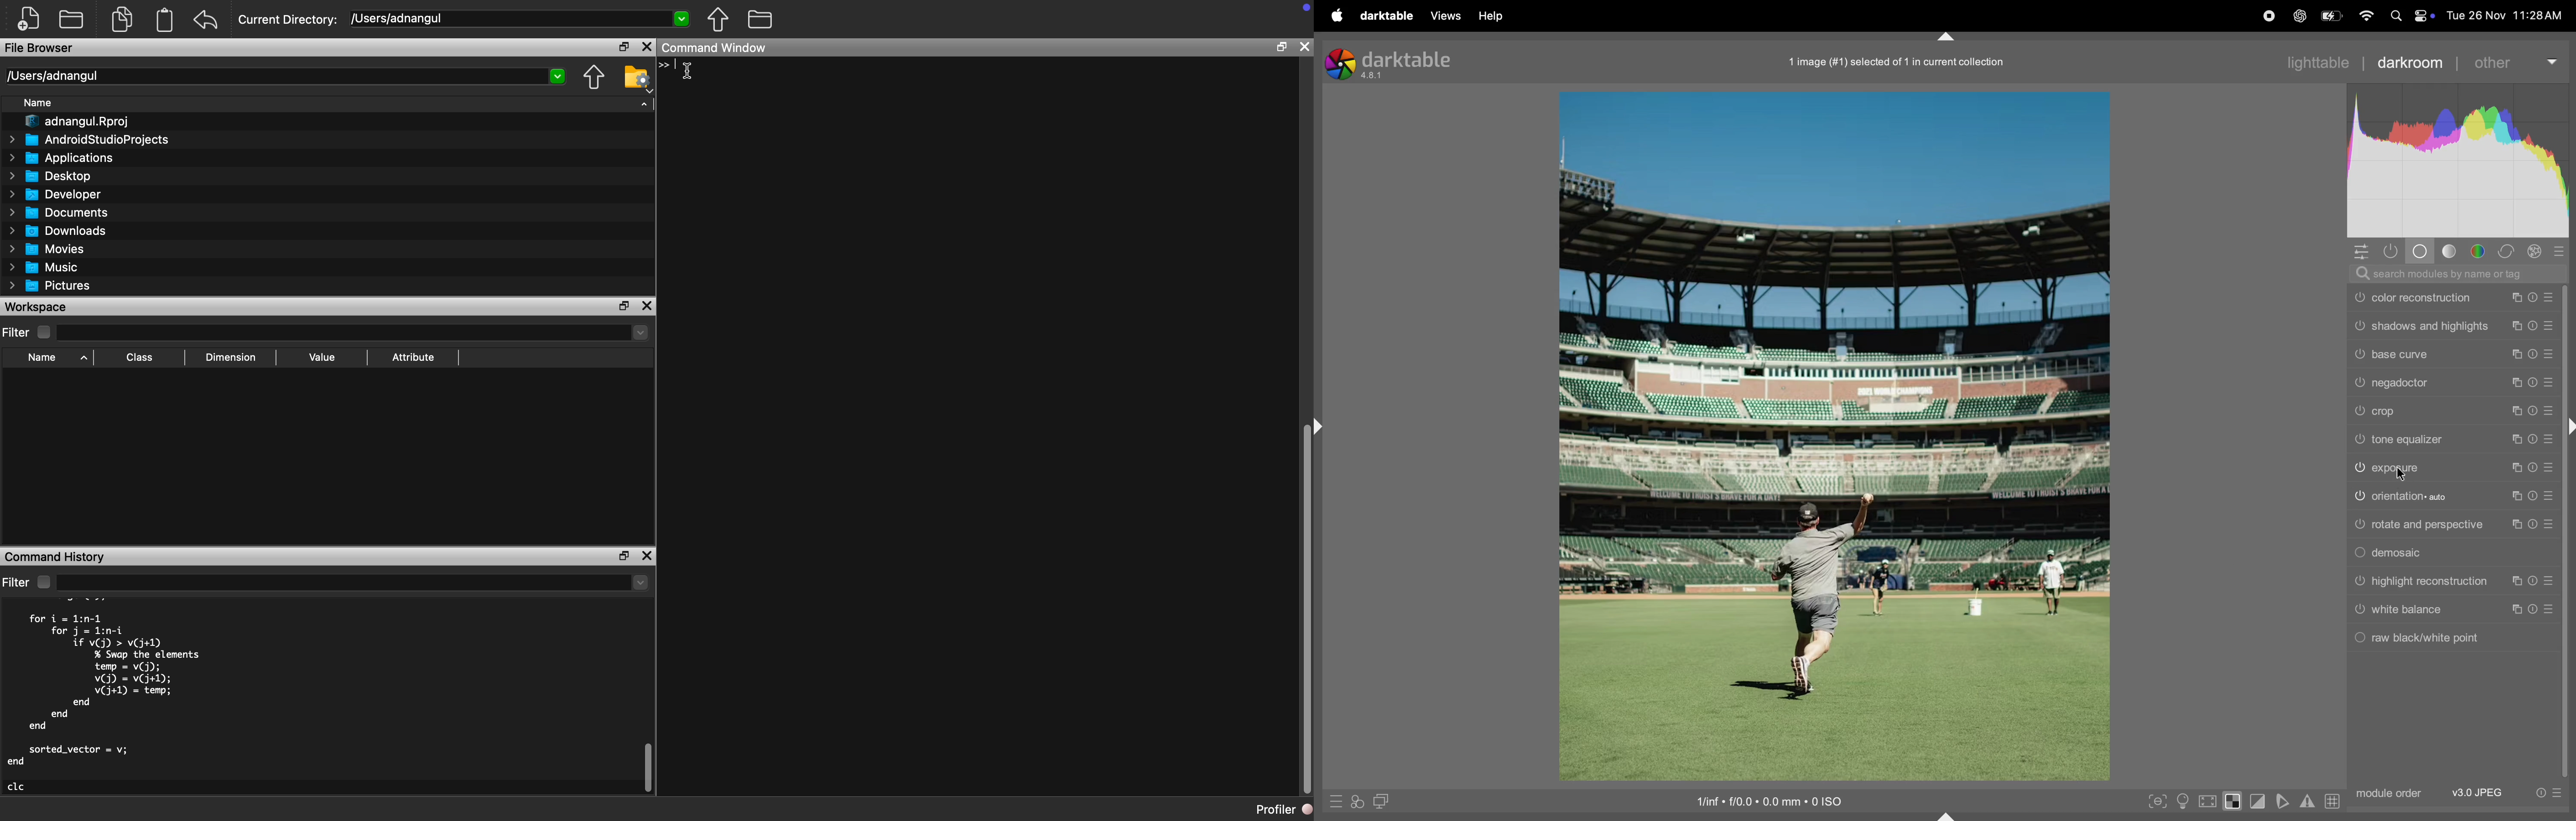 This screenshot has width=2576, height=840. What do you see at coordinates (2359, 326) in the screenshot?
I see `Switch on or off` at bounding box center [2359, 326].